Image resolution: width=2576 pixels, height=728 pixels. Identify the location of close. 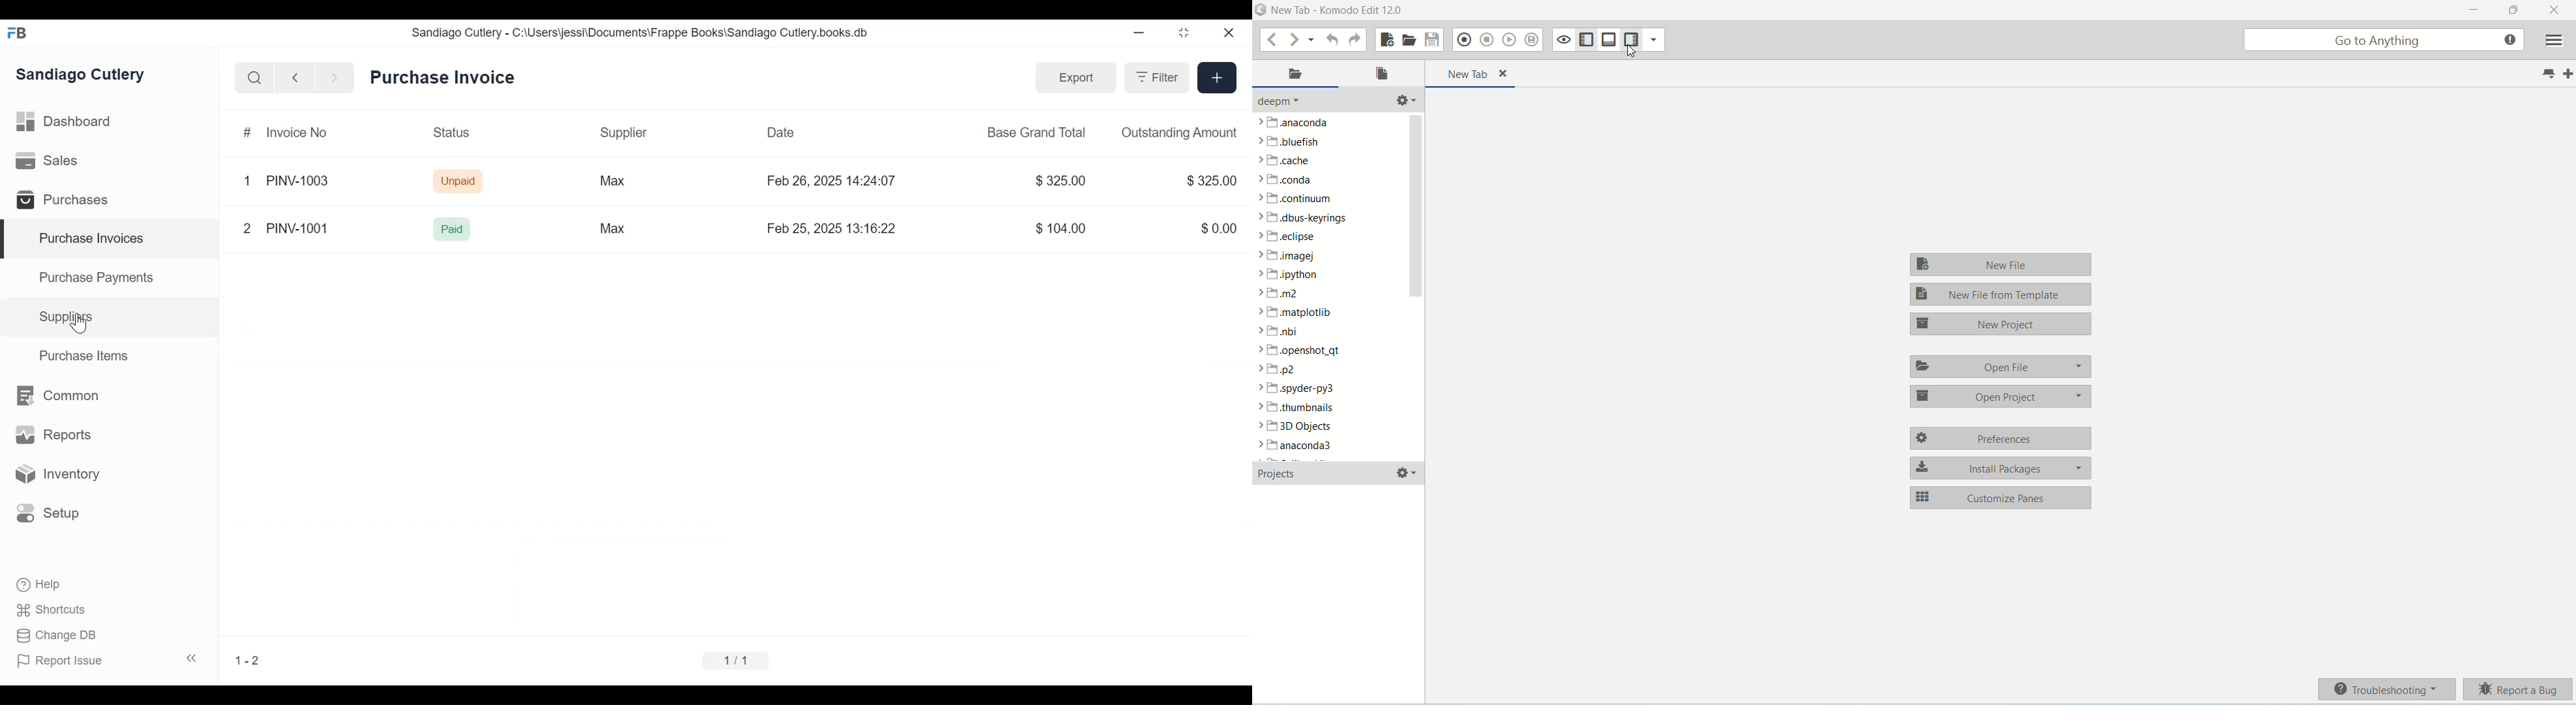
(2557, 10).